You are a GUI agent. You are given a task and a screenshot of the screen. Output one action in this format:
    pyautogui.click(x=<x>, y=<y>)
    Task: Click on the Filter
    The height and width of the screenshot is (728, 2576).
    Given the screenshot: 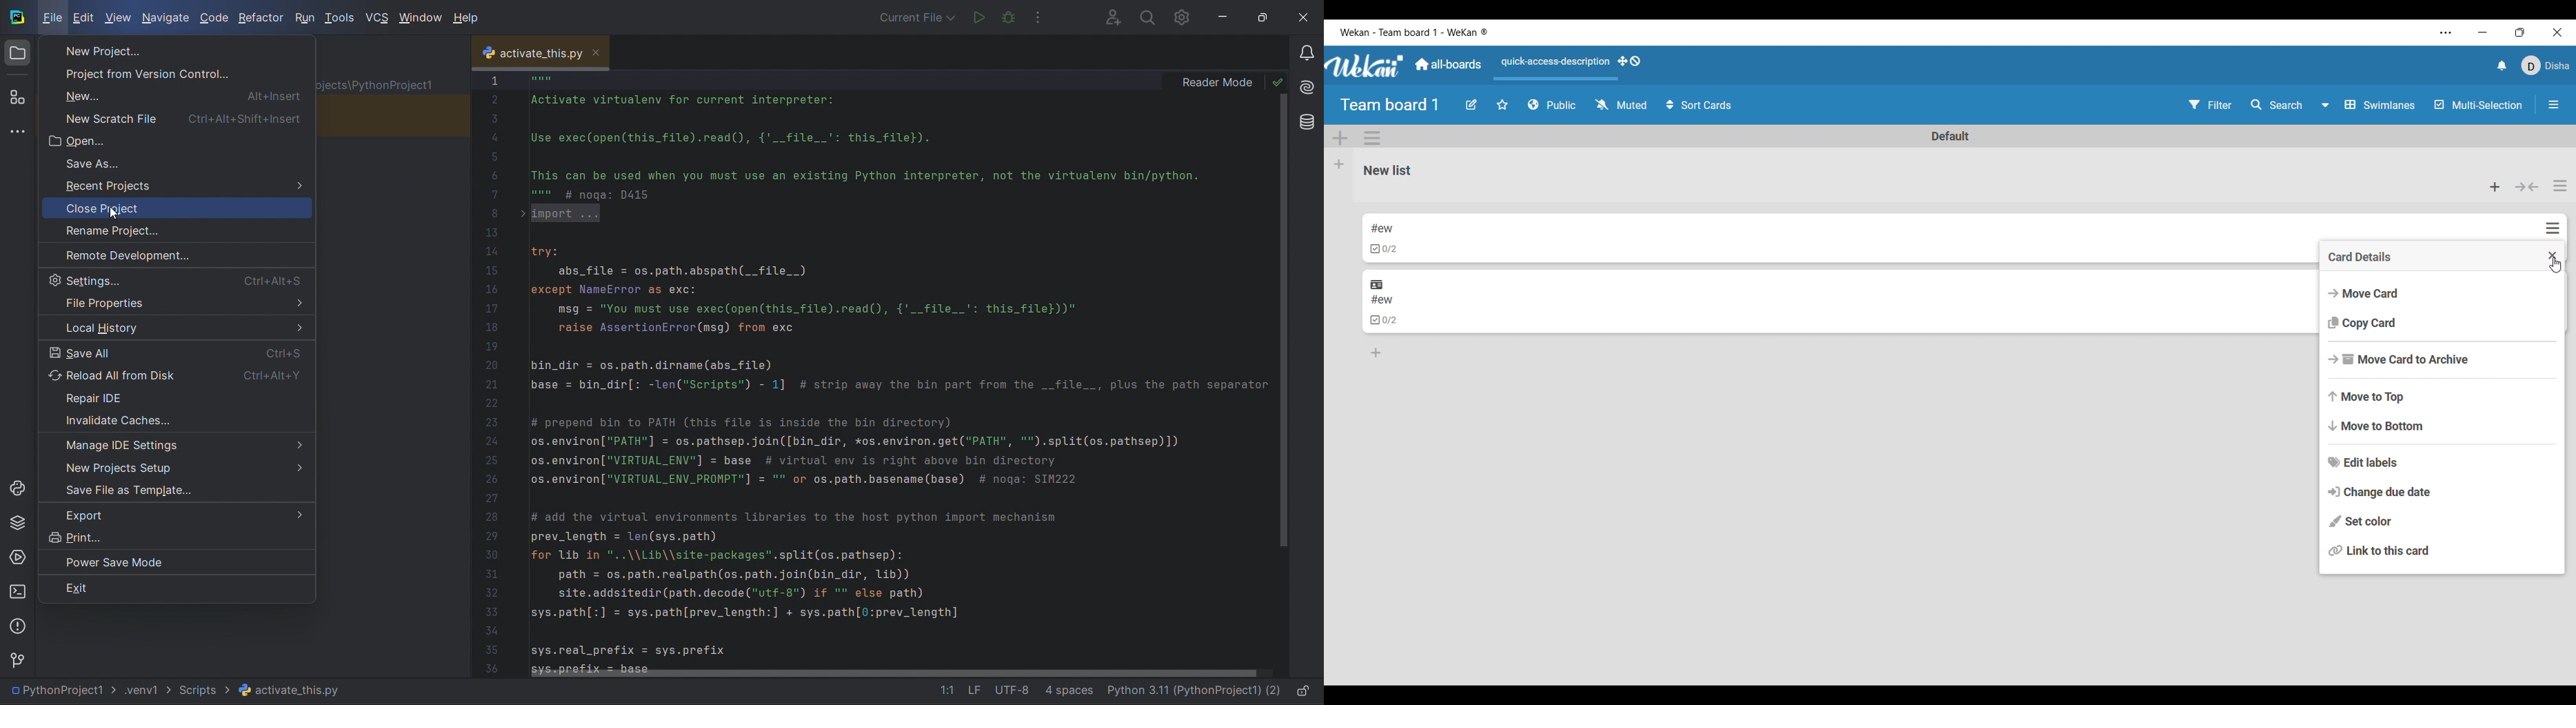 What is the action you would take?
    pyautogui.click(x=2211, y=104)
    